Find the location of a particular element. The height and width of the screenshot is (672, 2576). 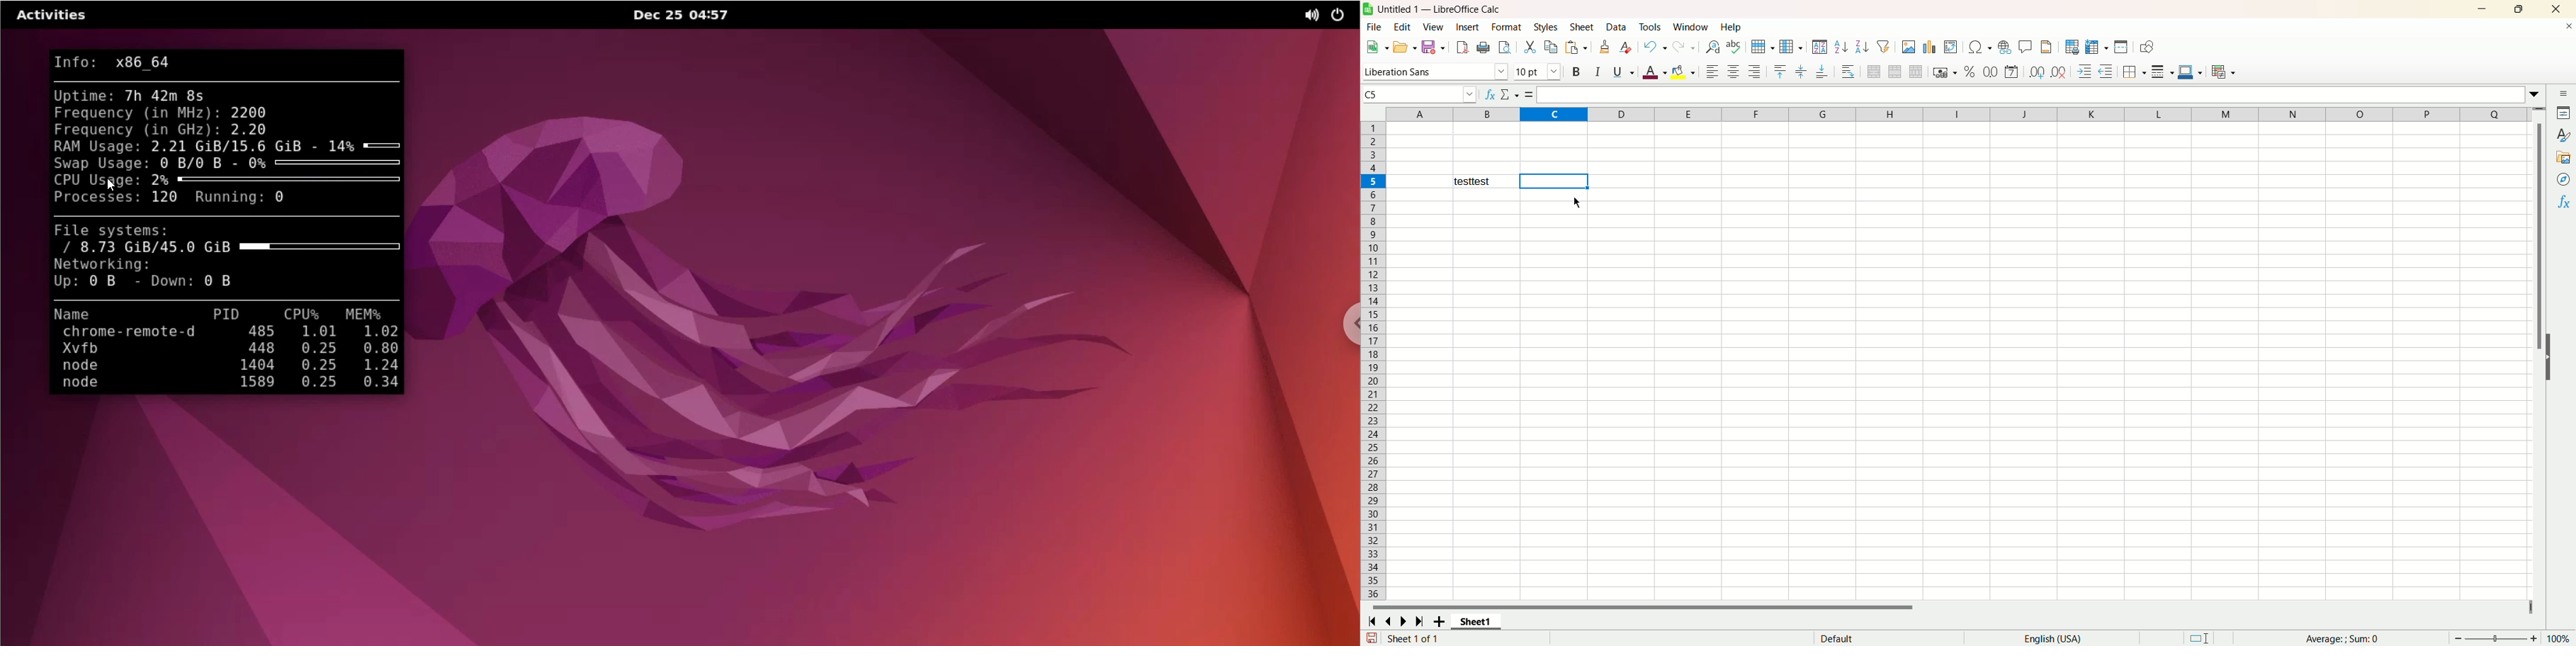

data is located at coordinates (1616, 26).